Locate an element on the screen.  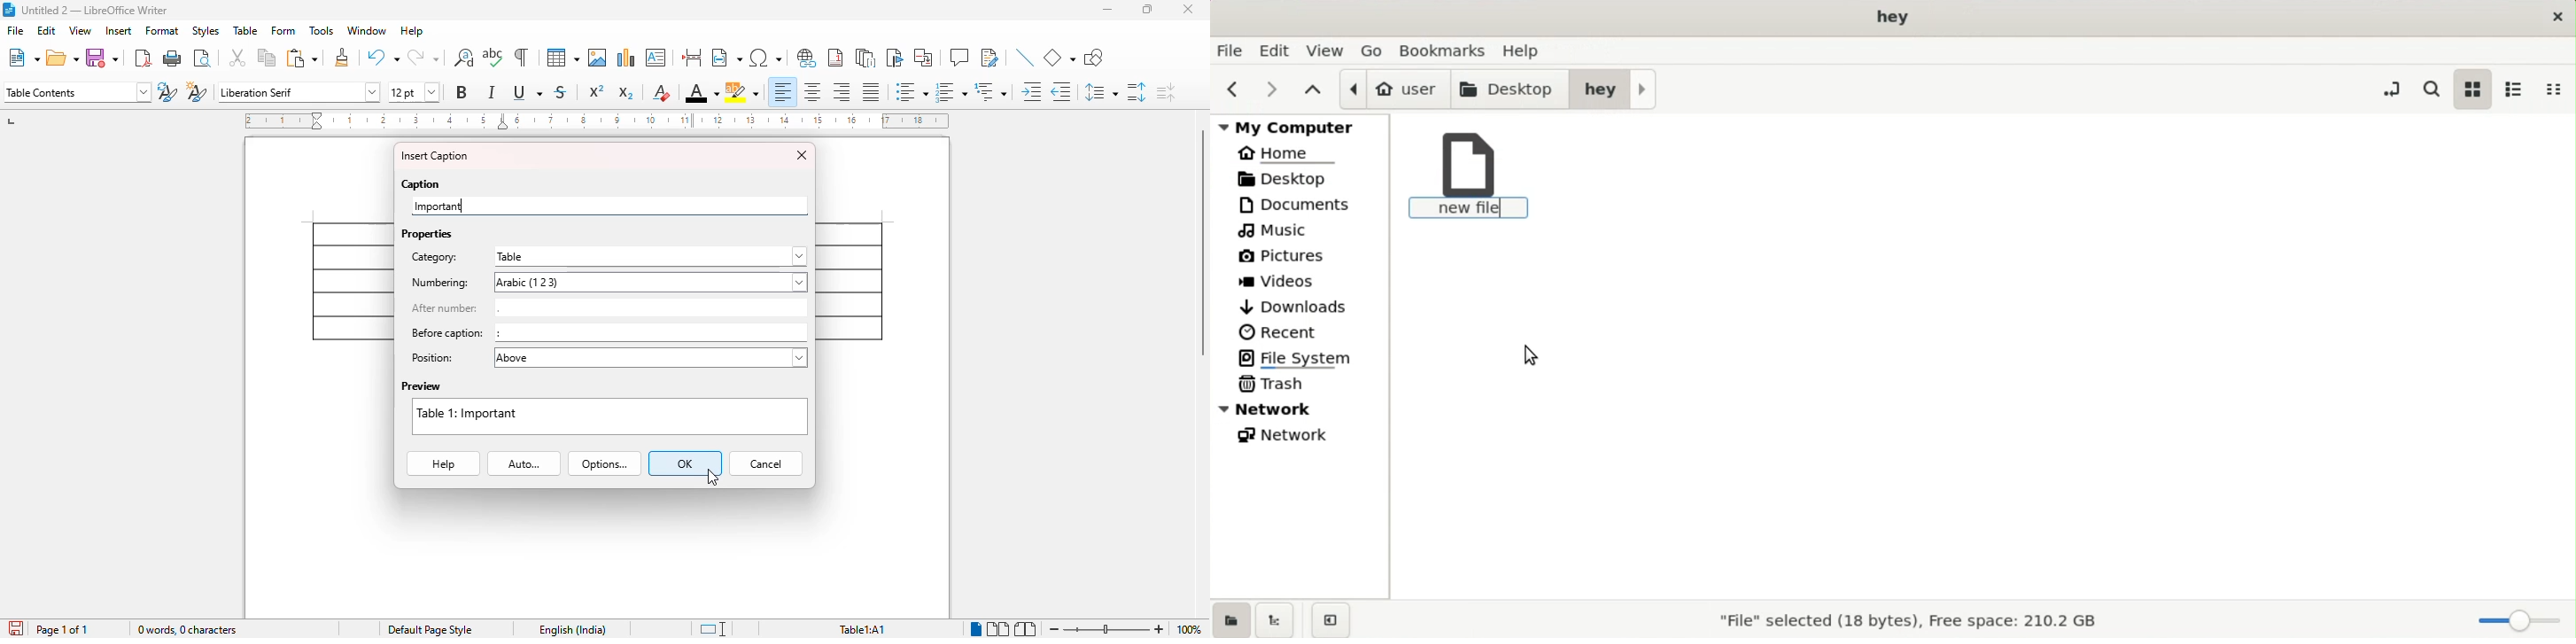
insert endnote is located at coordinates (865, 58).